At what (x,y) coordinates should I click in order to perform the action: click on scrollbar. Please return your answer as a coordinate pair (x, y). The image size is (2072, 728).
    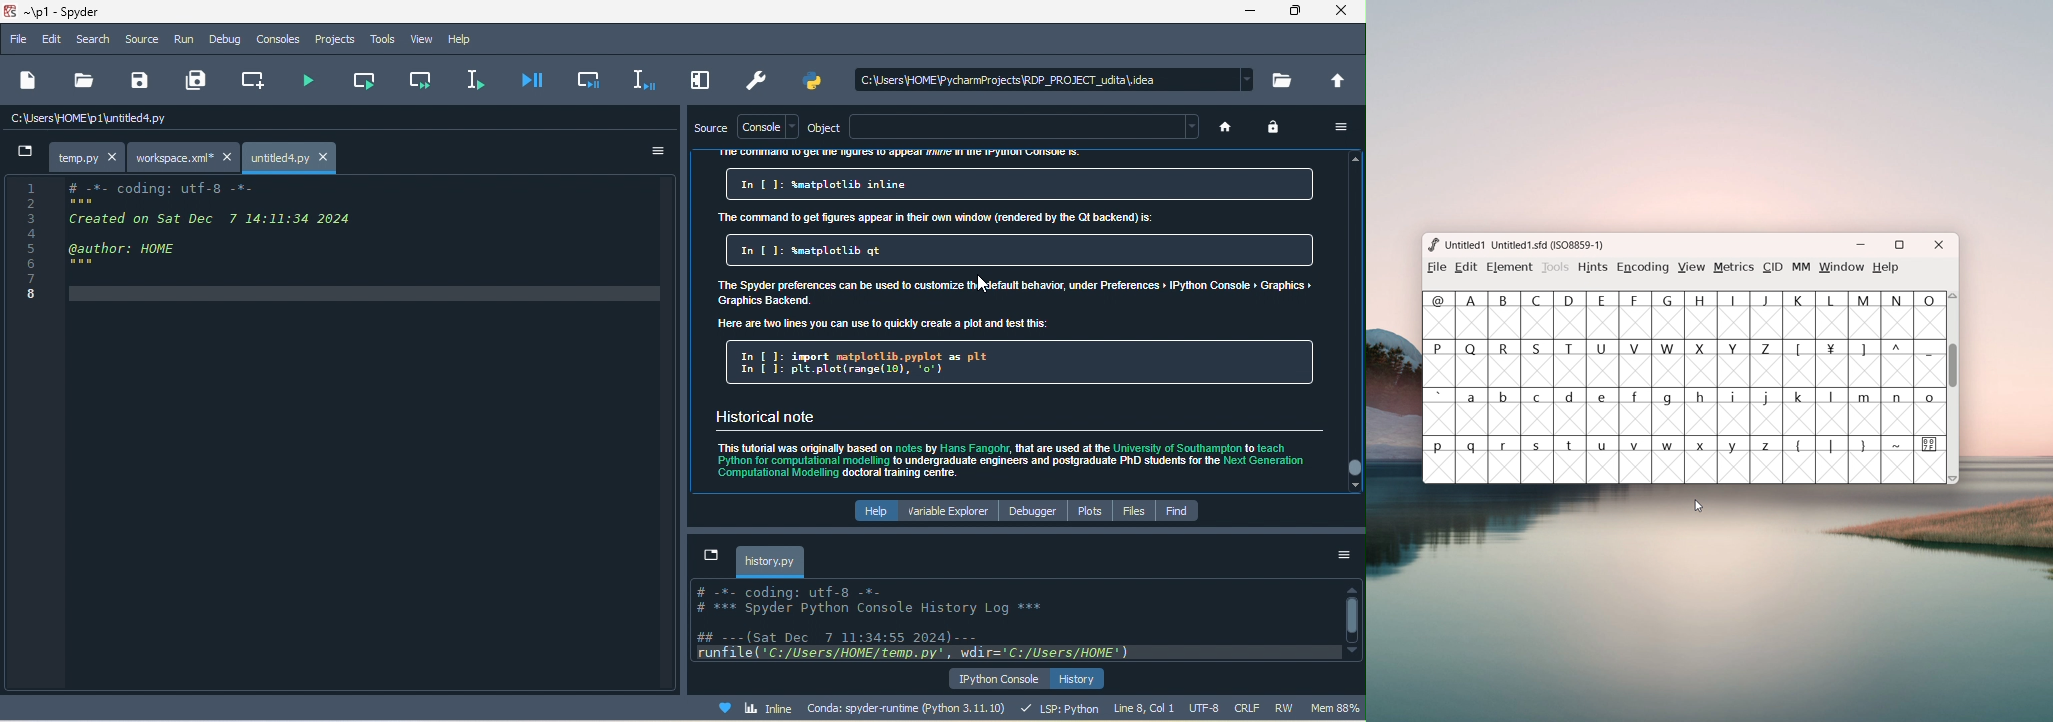
    Looking at the image, I should click on (1953, 366).